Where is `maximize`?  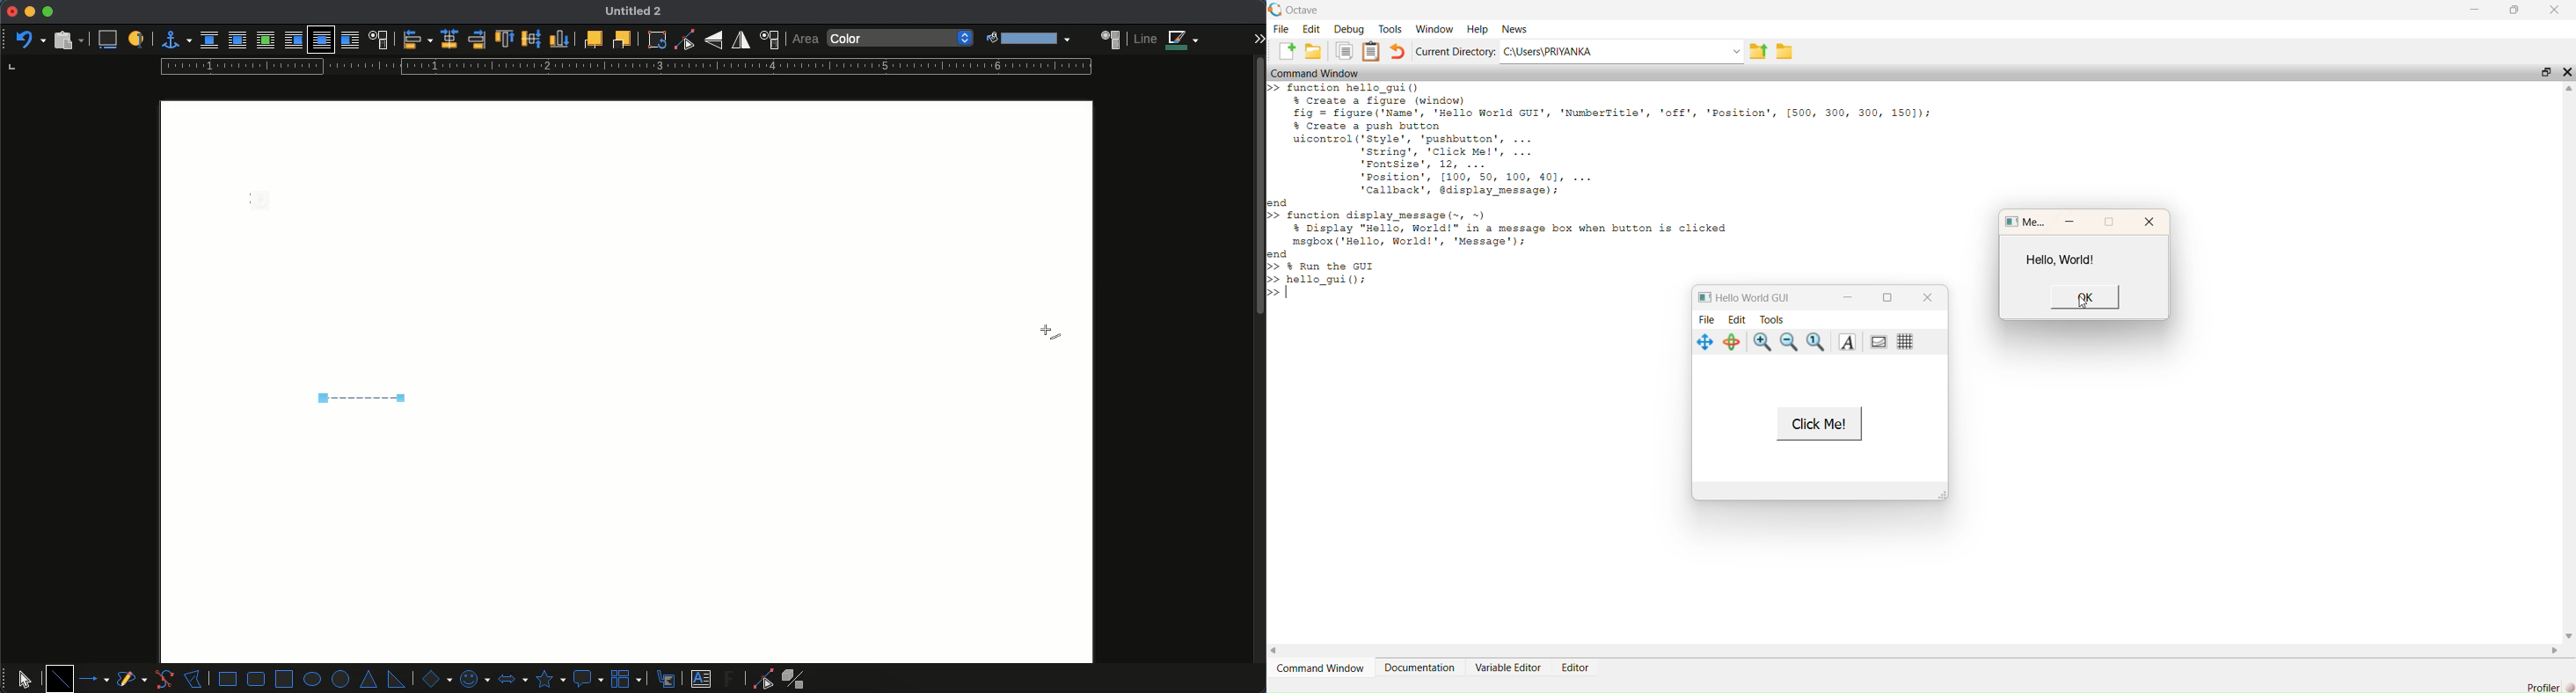 maximize is located at coordinates (47, 12).